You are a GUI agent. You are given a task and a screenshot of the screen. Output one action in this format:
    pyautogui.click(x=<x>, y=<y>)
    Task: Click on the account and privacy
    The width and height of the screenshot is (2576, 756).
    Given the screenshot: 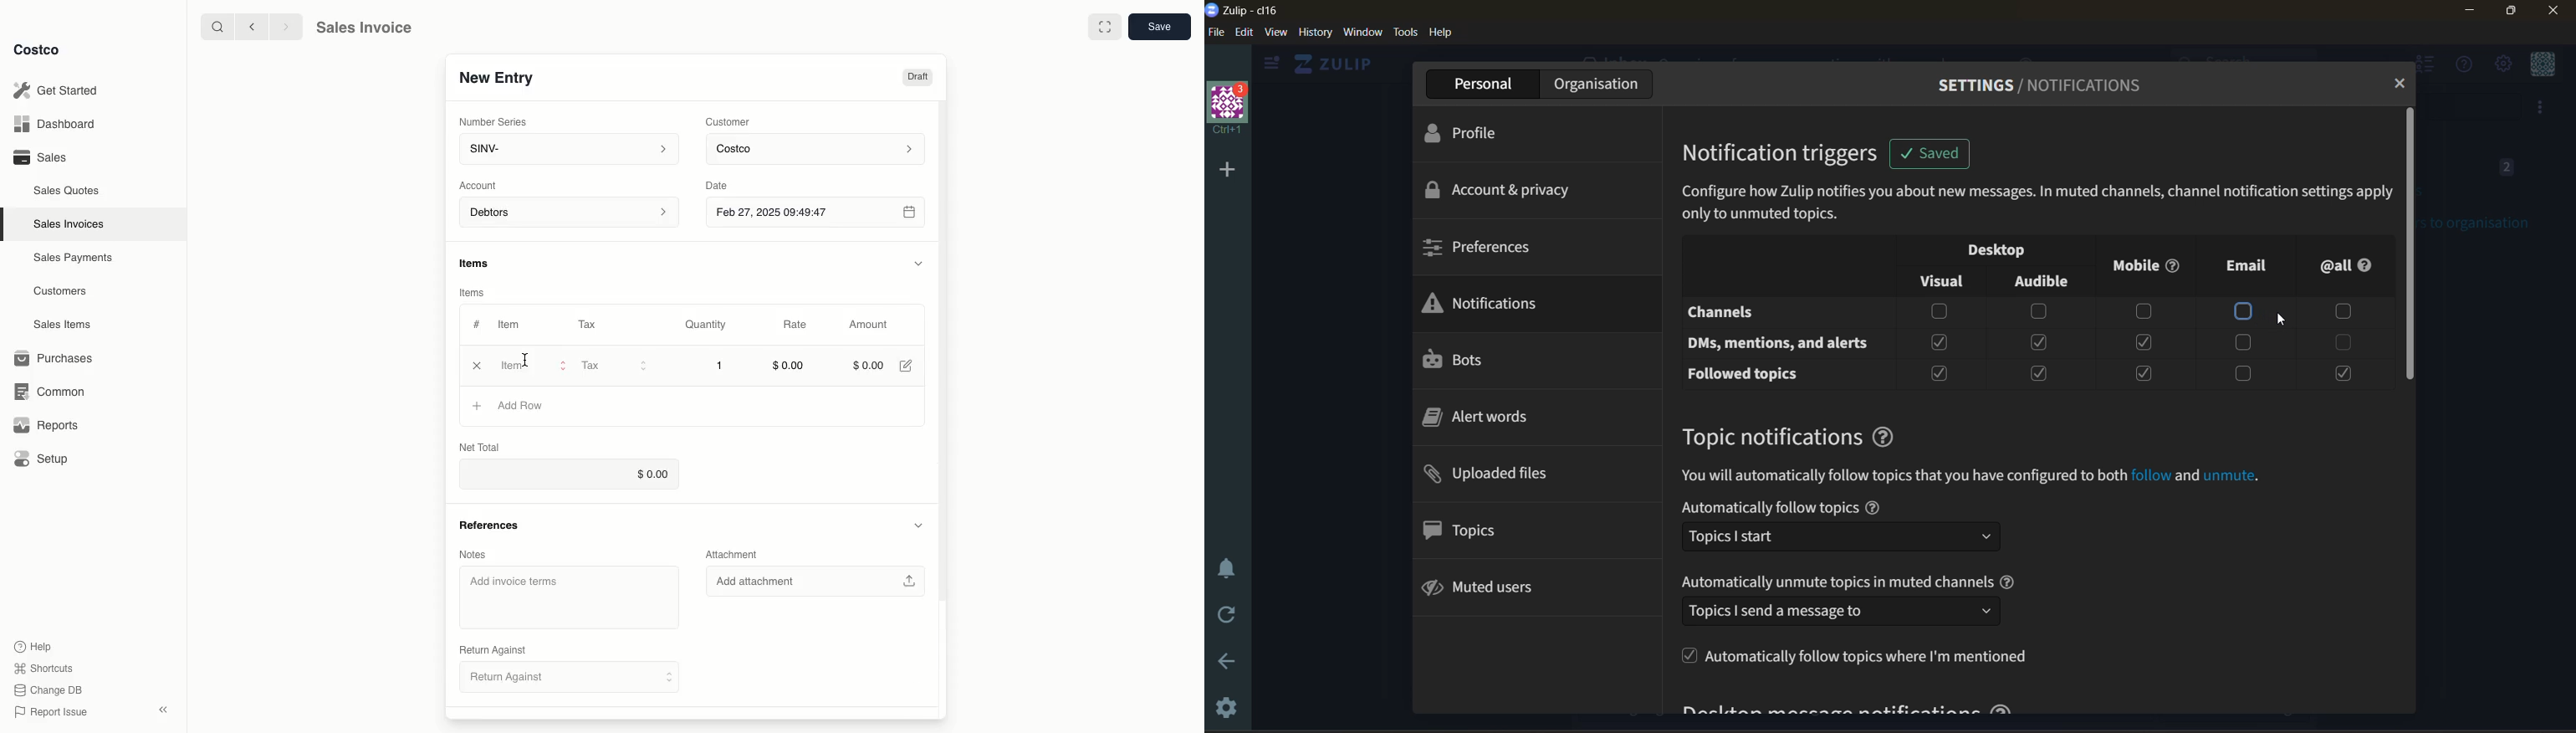 What is the action you would take?
    pyautogui.click(x=1504, y=189)
    